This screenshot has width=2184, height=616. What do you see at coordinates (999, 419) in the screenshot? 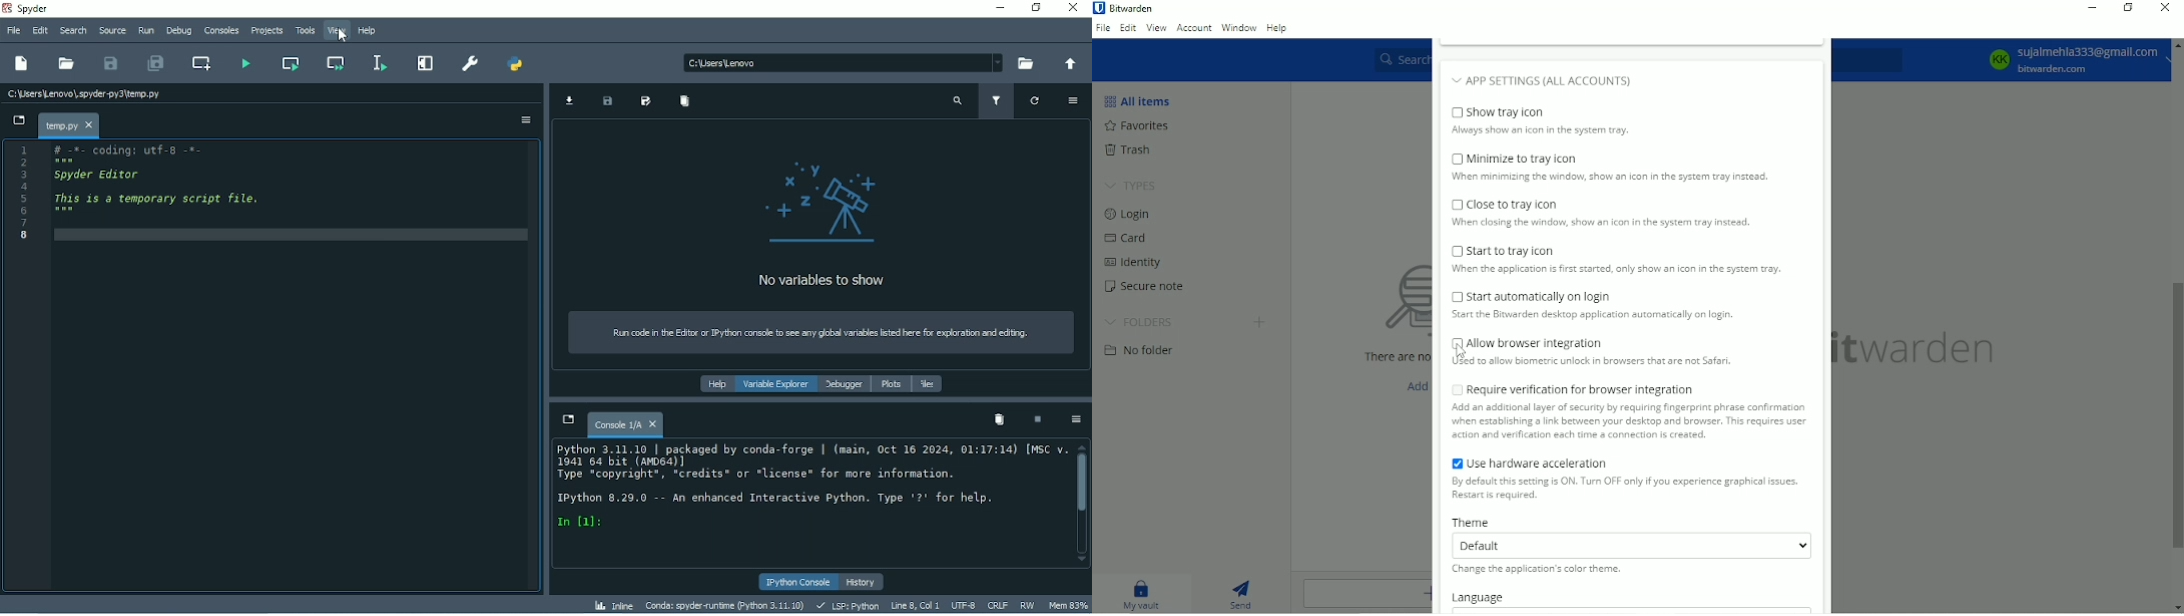
I see `Remove all variables from namespace` at bounding box center [999, 419].